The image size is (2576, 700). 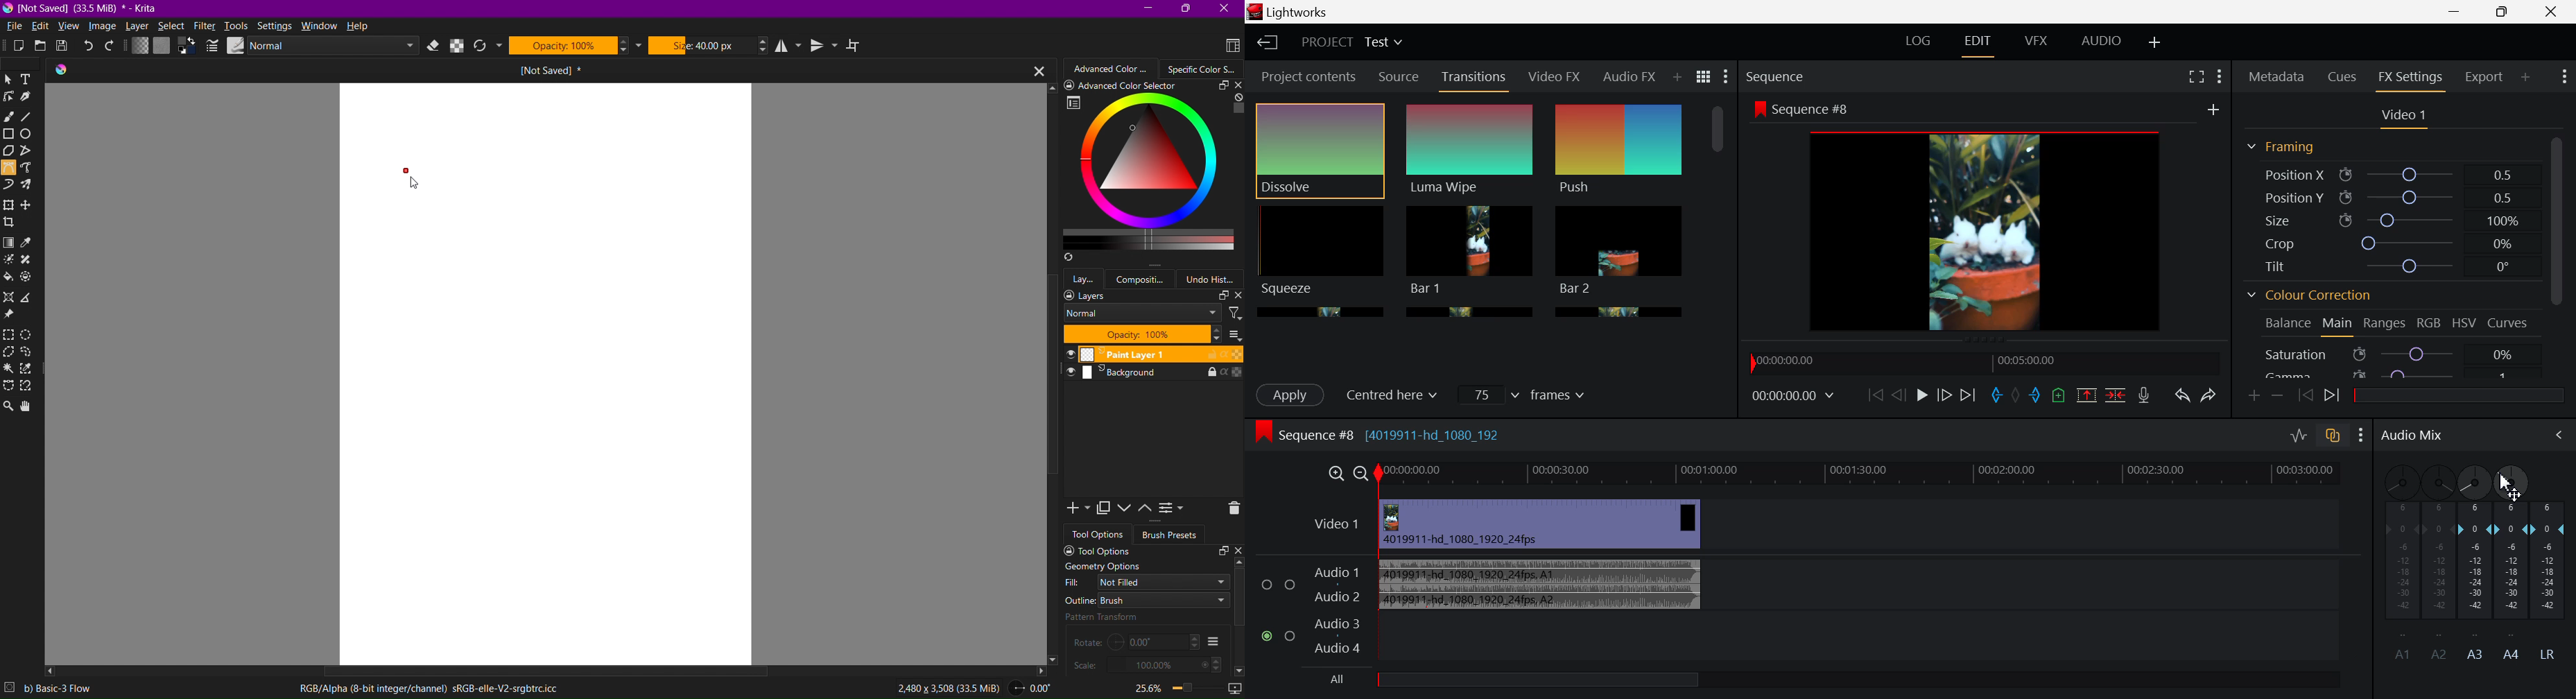 I want to click on Restore Down, so click(x=2455, y=12).